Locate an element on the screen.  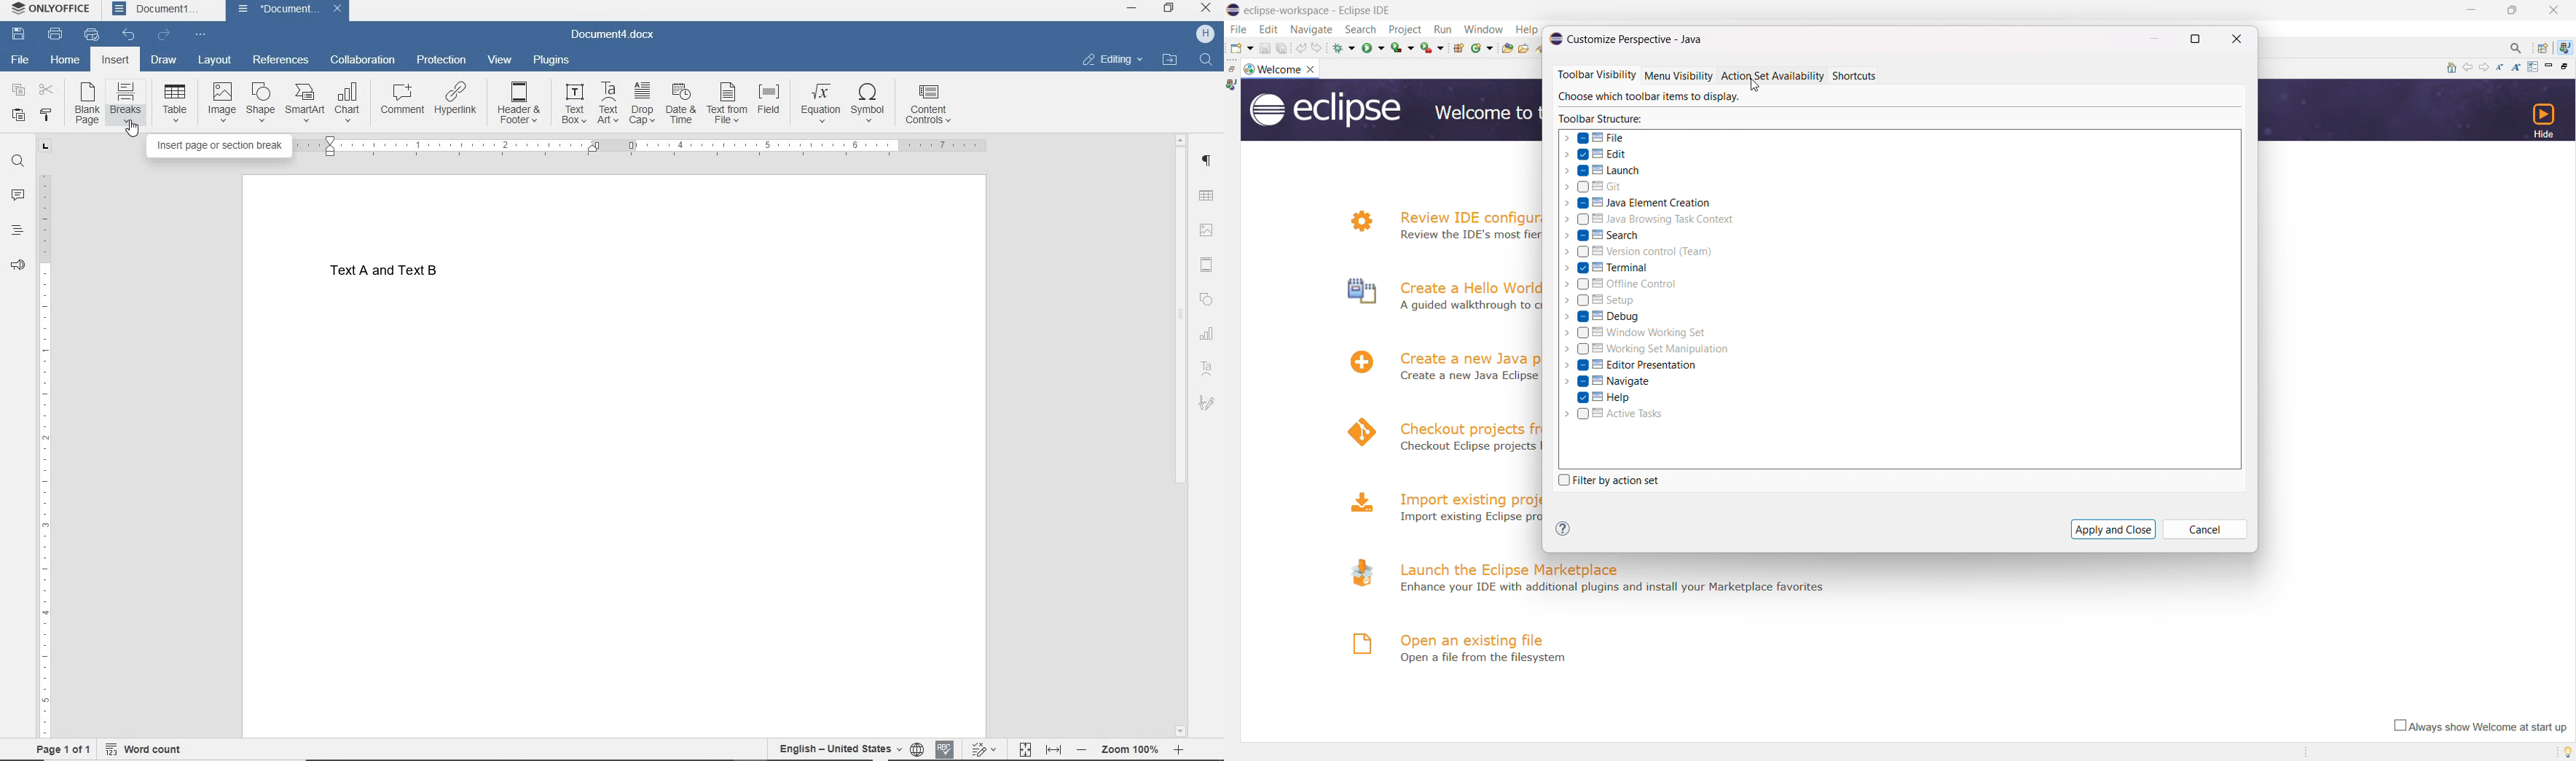
FIELD is located at coordinates (770, 108).